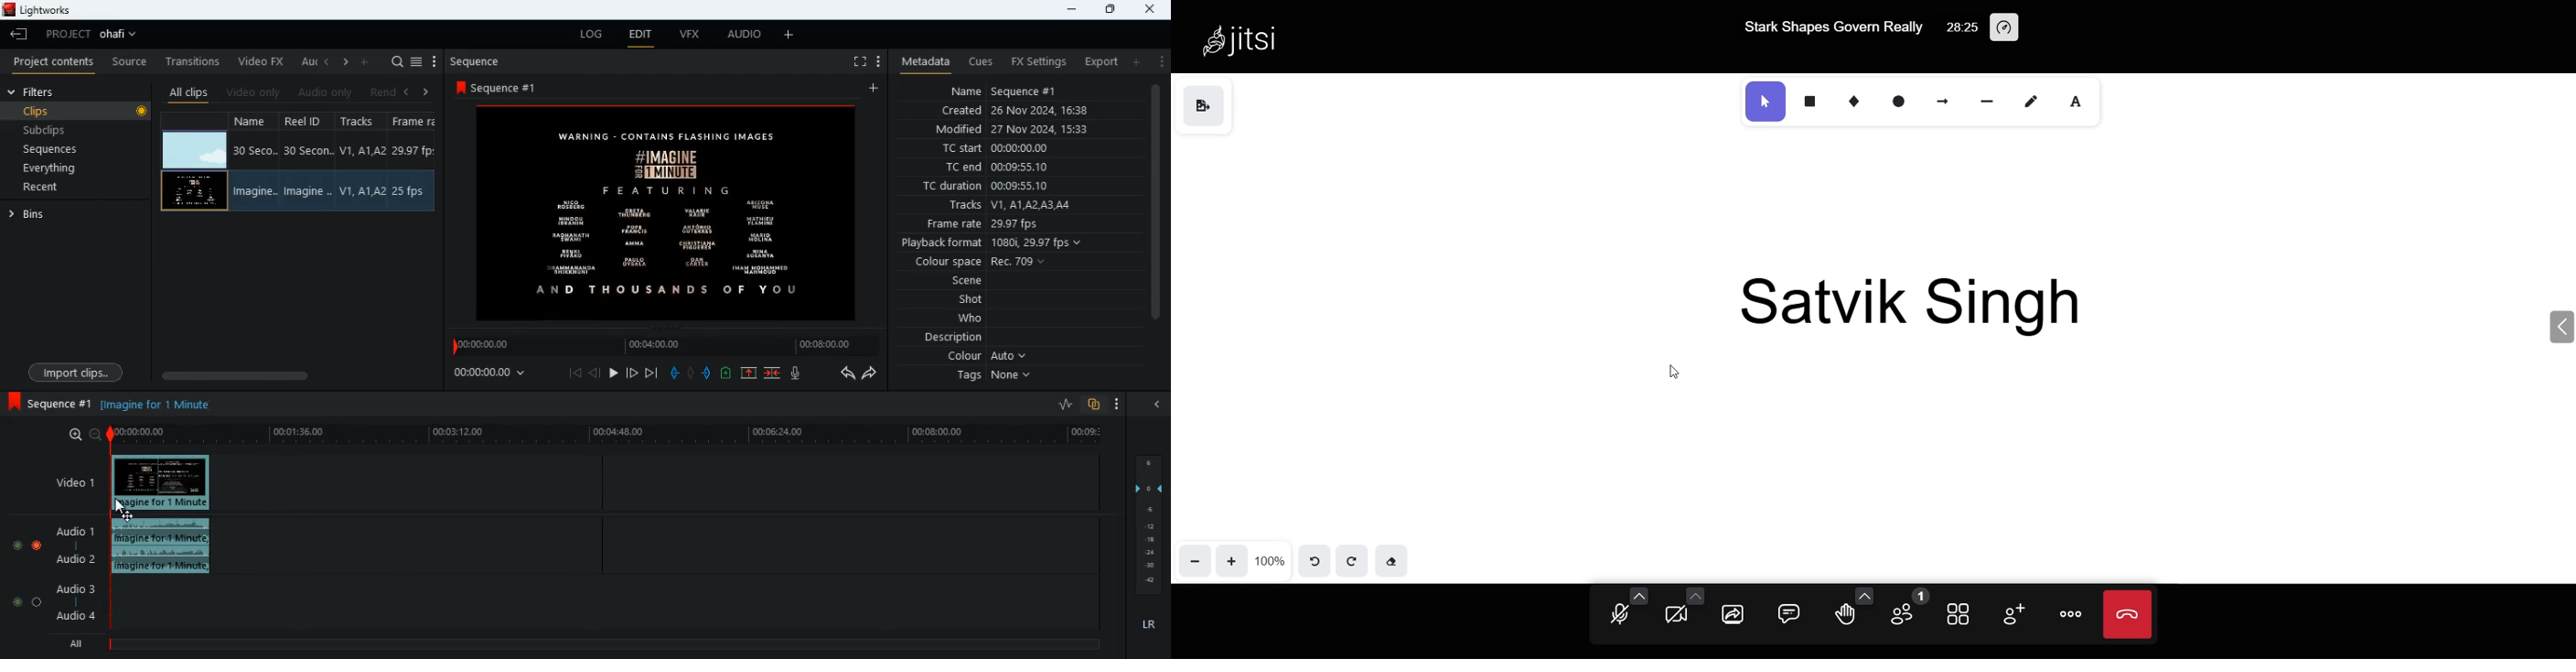 The height and width of the screenshot is (672, 2576). I want to click on performance setting, so click(2008, 29).